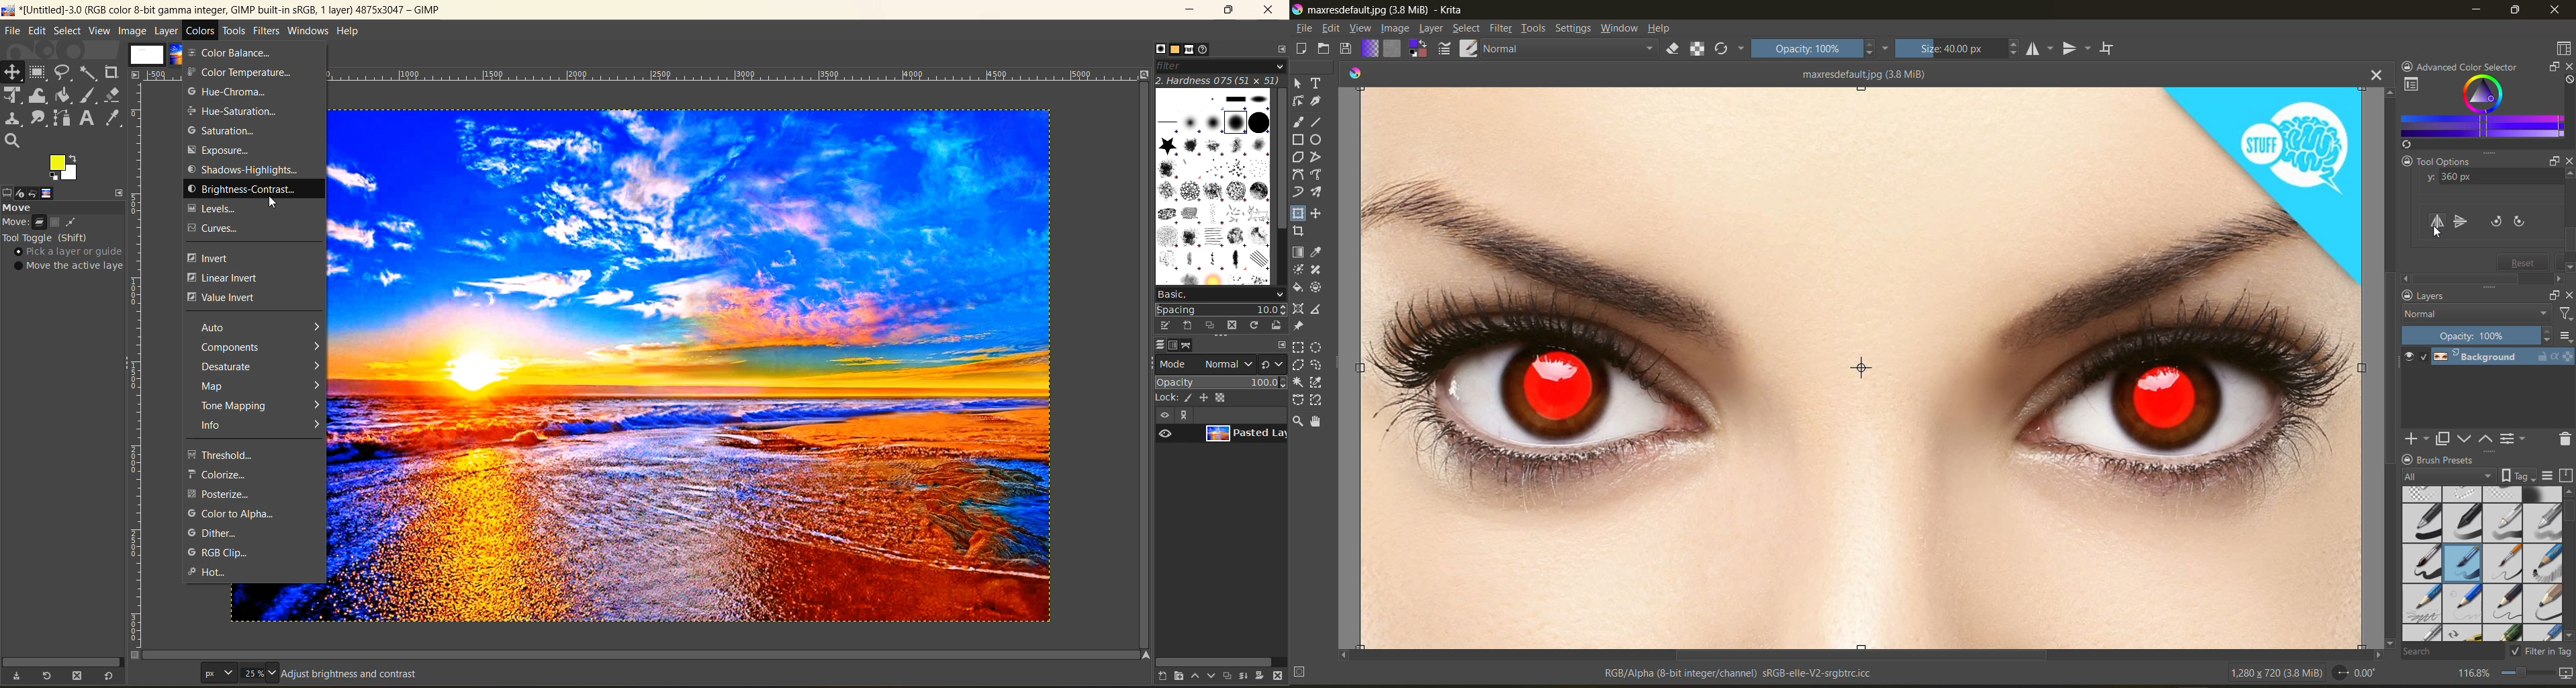 The width and height of the screenshot is (2576, 700). What do you see at coordinates (230, 13) in the screenshot?
I see `file name and app title` at bounding box center [230, 13].